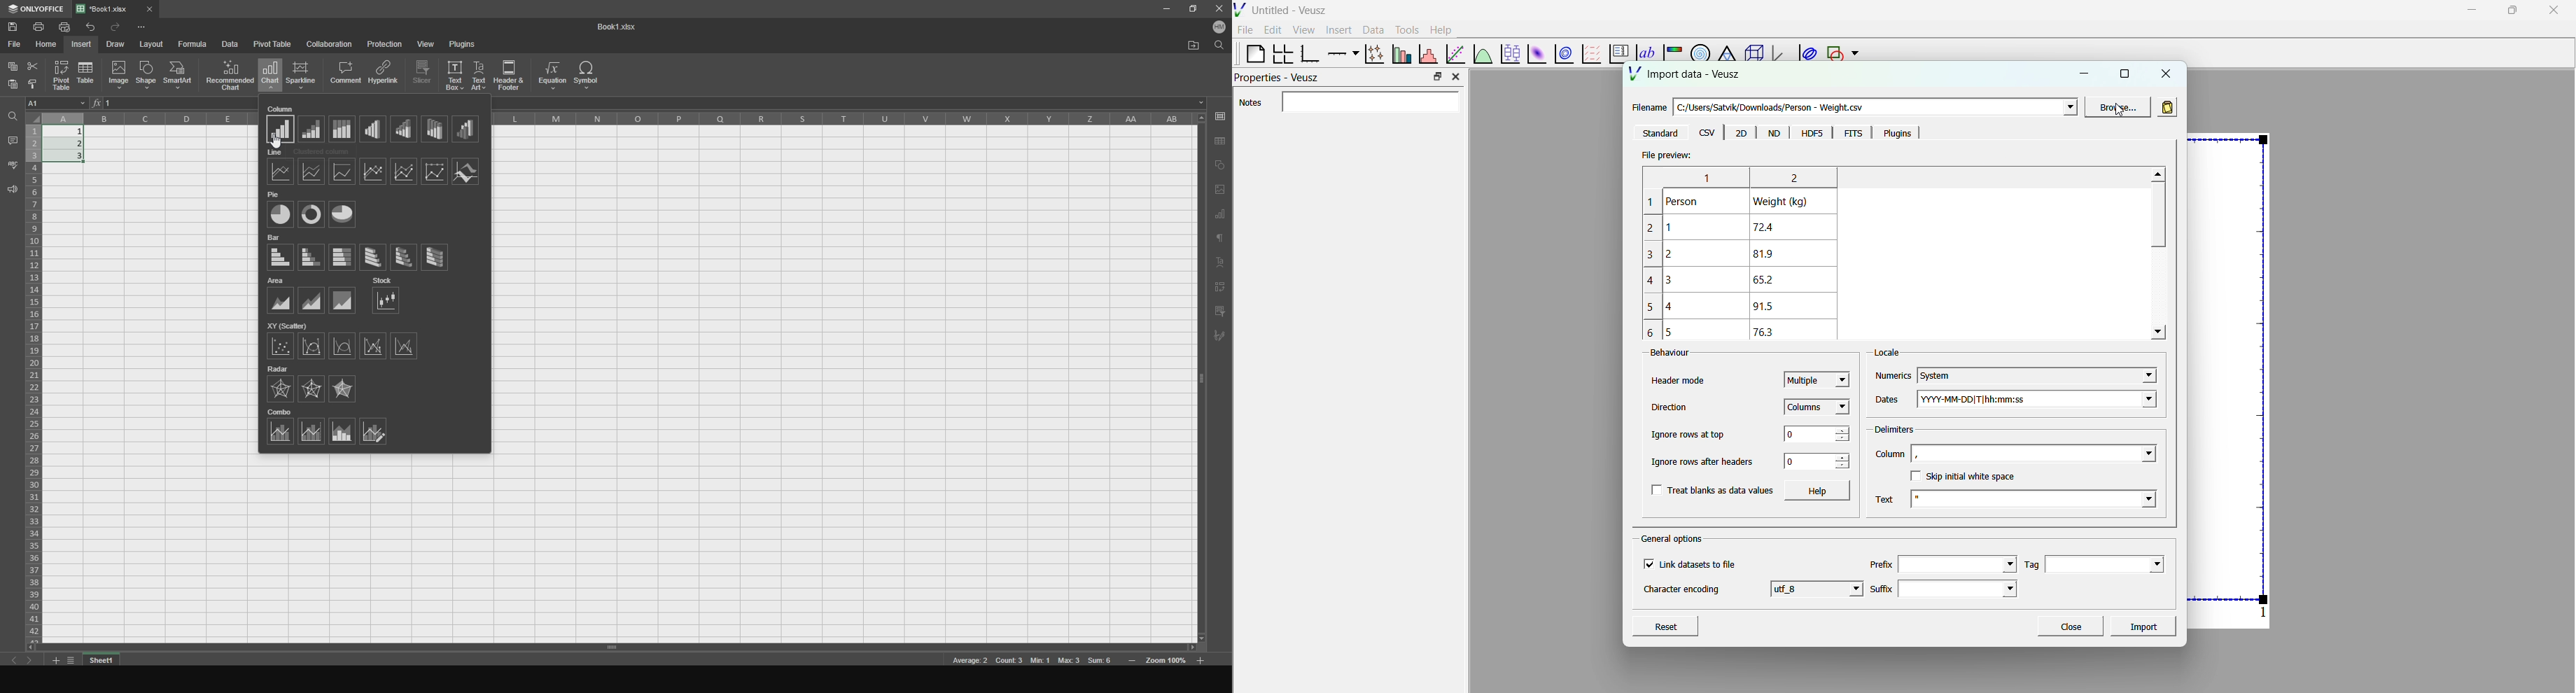 This screenshot has width=2576, height=700. I want to click on csv, so click(1707, 133).